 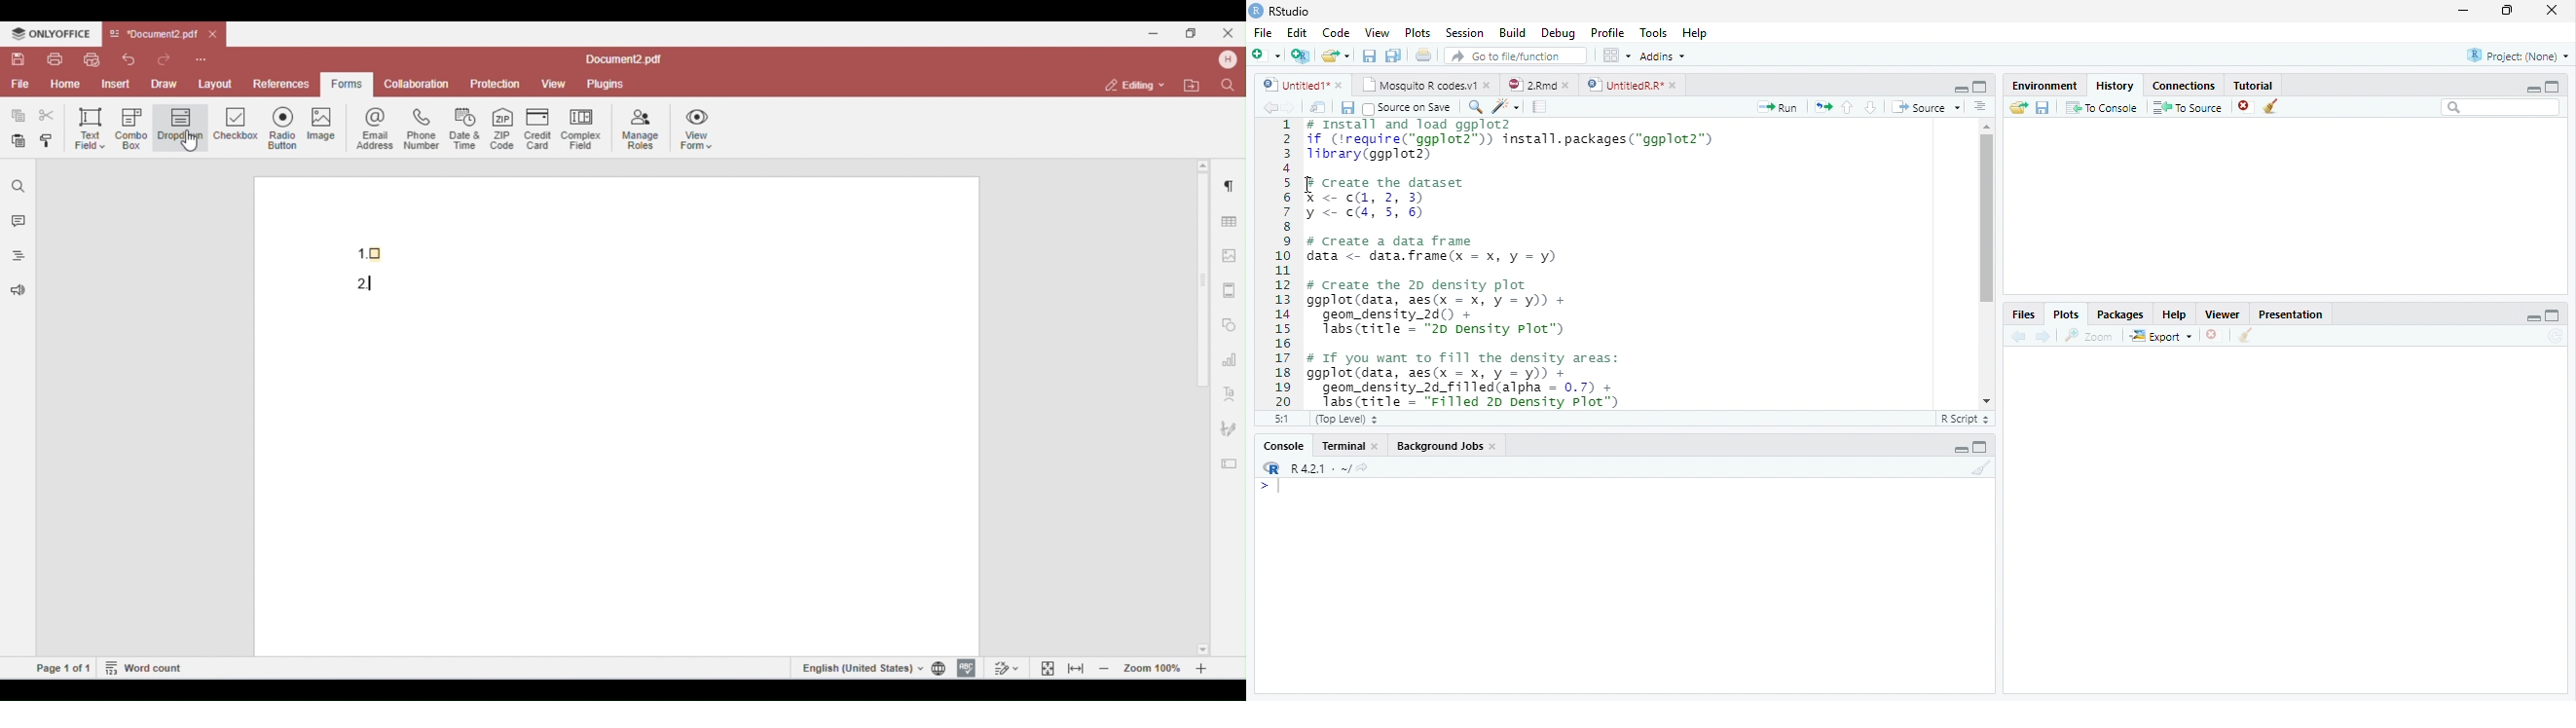 I want to click on save all open document, so click(x=1393, y=55).